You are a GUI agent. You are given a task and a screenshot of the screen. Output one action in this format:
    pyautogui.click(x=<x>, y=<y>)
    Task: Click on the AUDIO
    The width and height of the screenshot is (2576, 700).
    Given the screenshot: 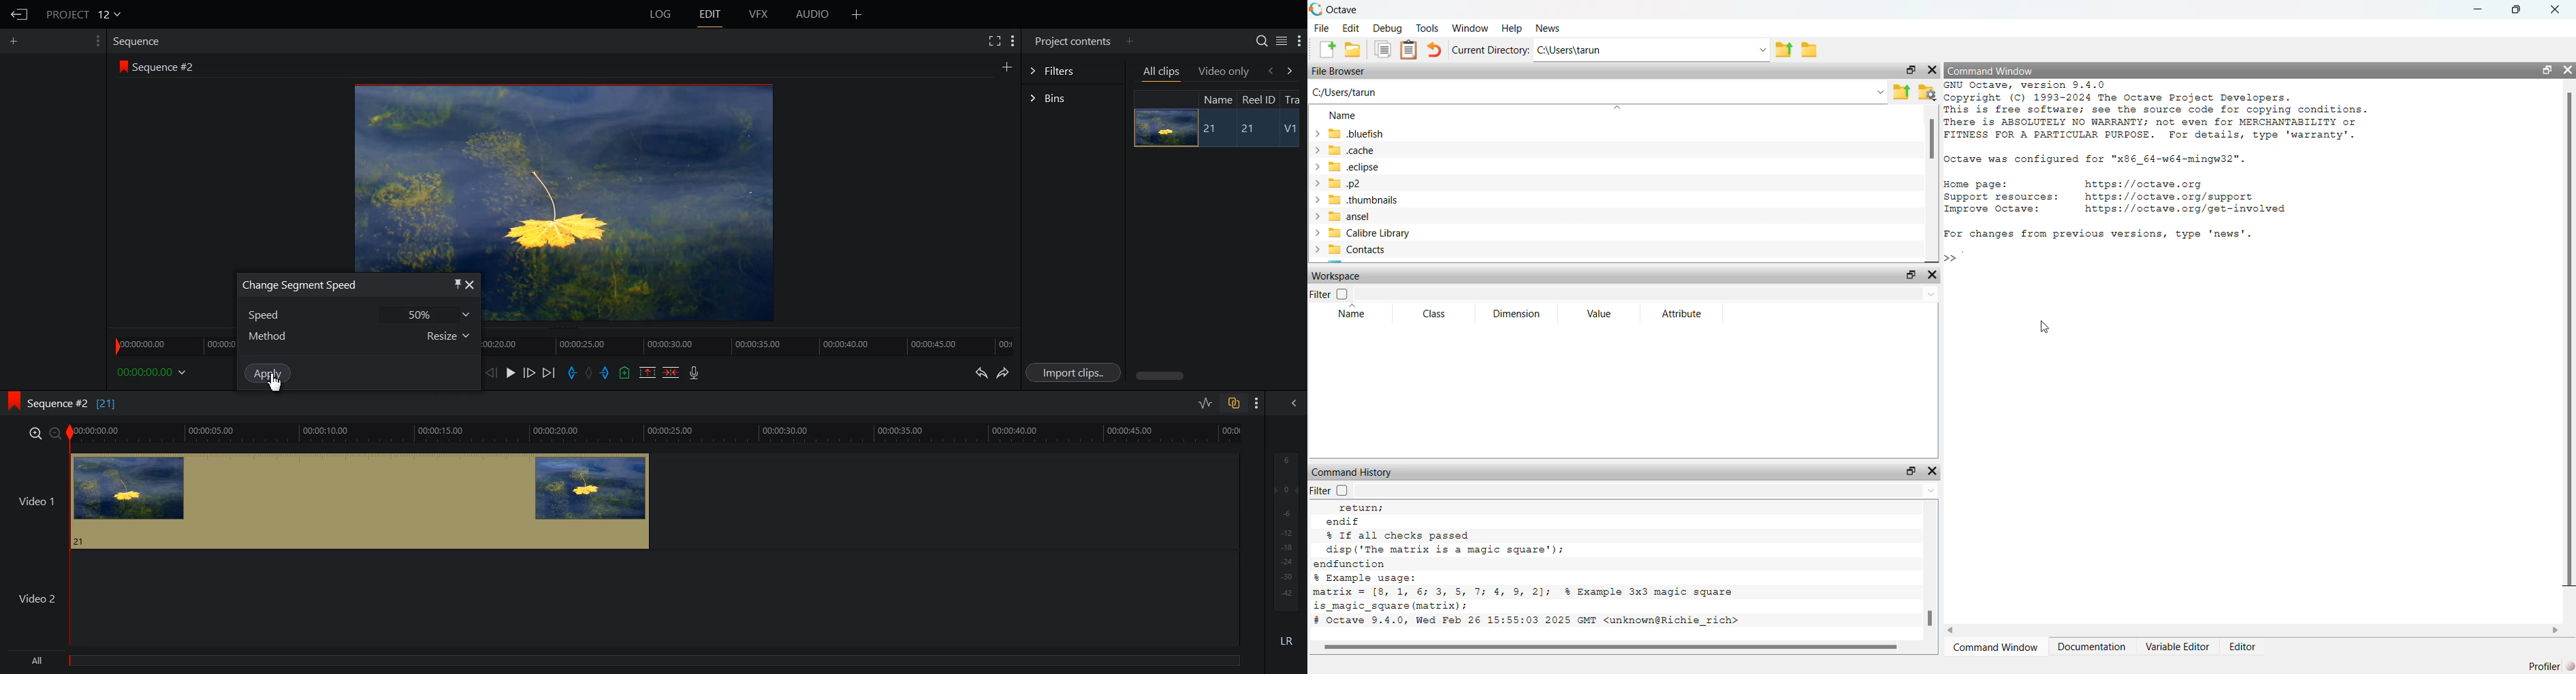 What is the action you would take?
    pyautogui.click(x=814, y=14)
    